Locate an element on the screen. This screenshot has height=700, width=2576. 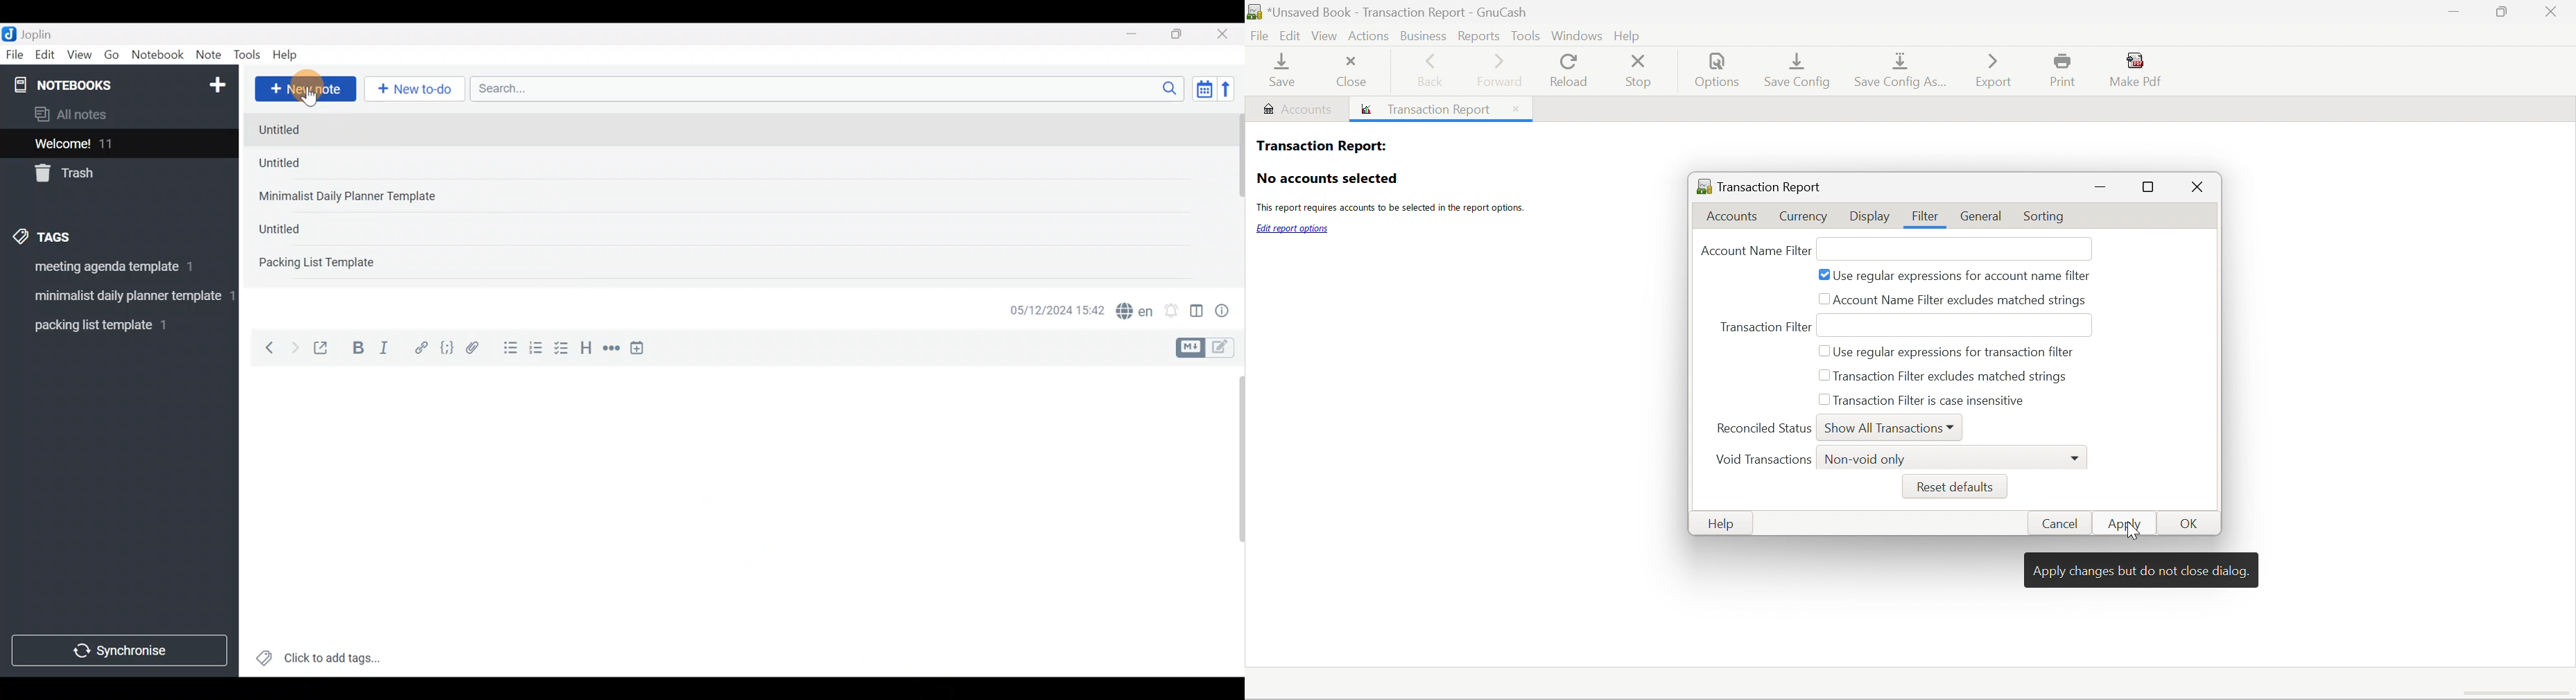
Reverse sort is located at coordinates (1233, 93).